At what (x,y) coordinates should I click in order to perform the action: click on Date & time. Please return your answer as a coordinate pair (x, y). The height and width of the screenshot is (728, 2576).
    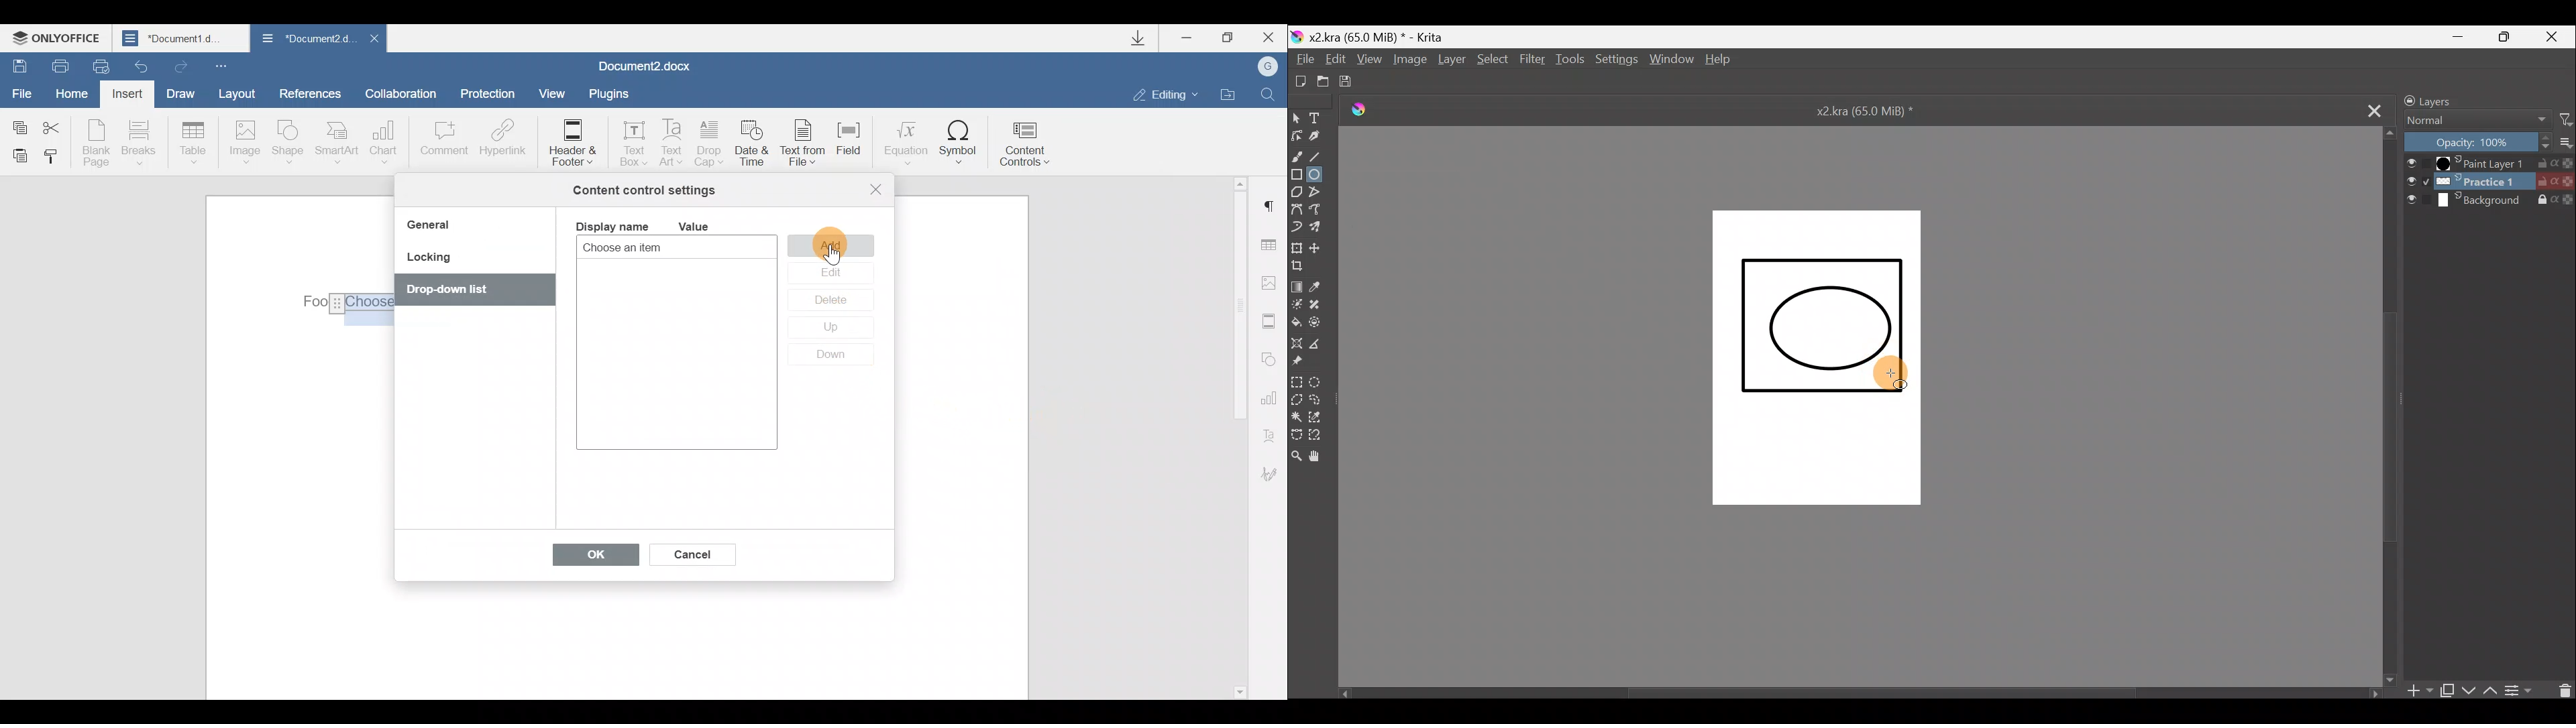
    Looking at the image, I should click on (754, 145).